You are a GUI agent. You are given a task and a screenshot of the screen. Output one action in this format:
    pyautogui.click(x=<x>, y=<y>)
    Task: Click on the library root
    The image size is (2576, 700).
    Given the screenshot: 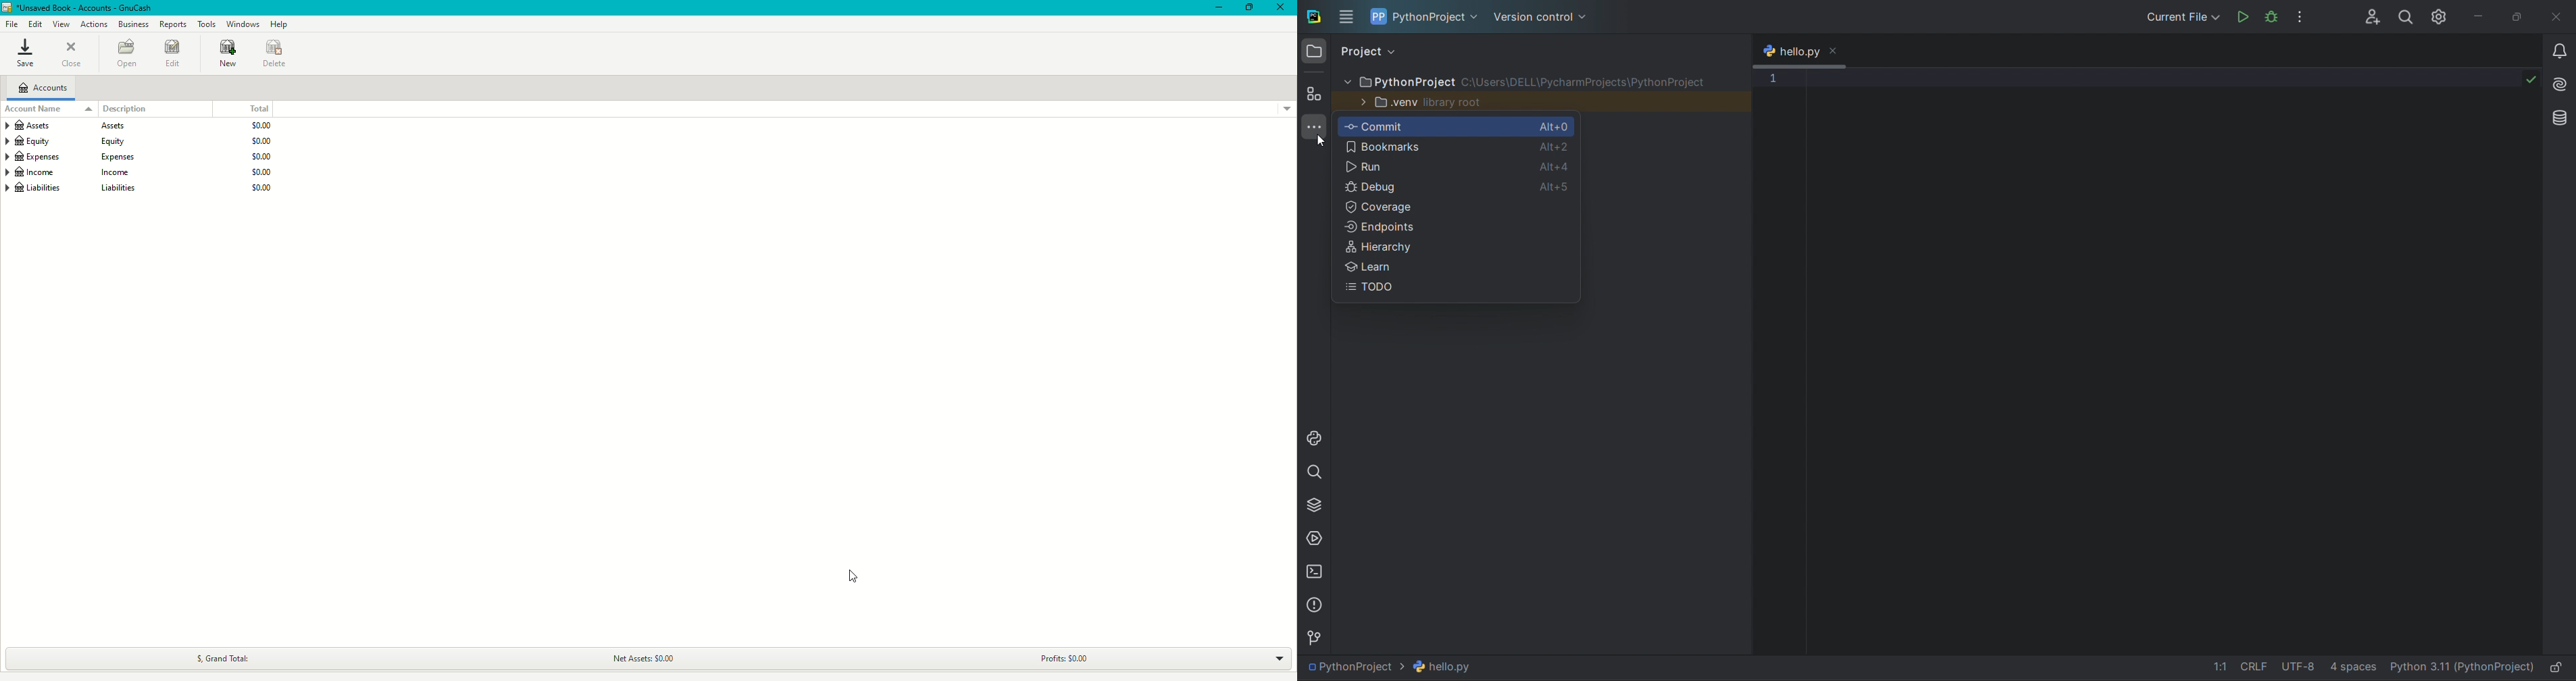 What is the action you would take?
    pyautogui.click(x=1456, y=102)
    